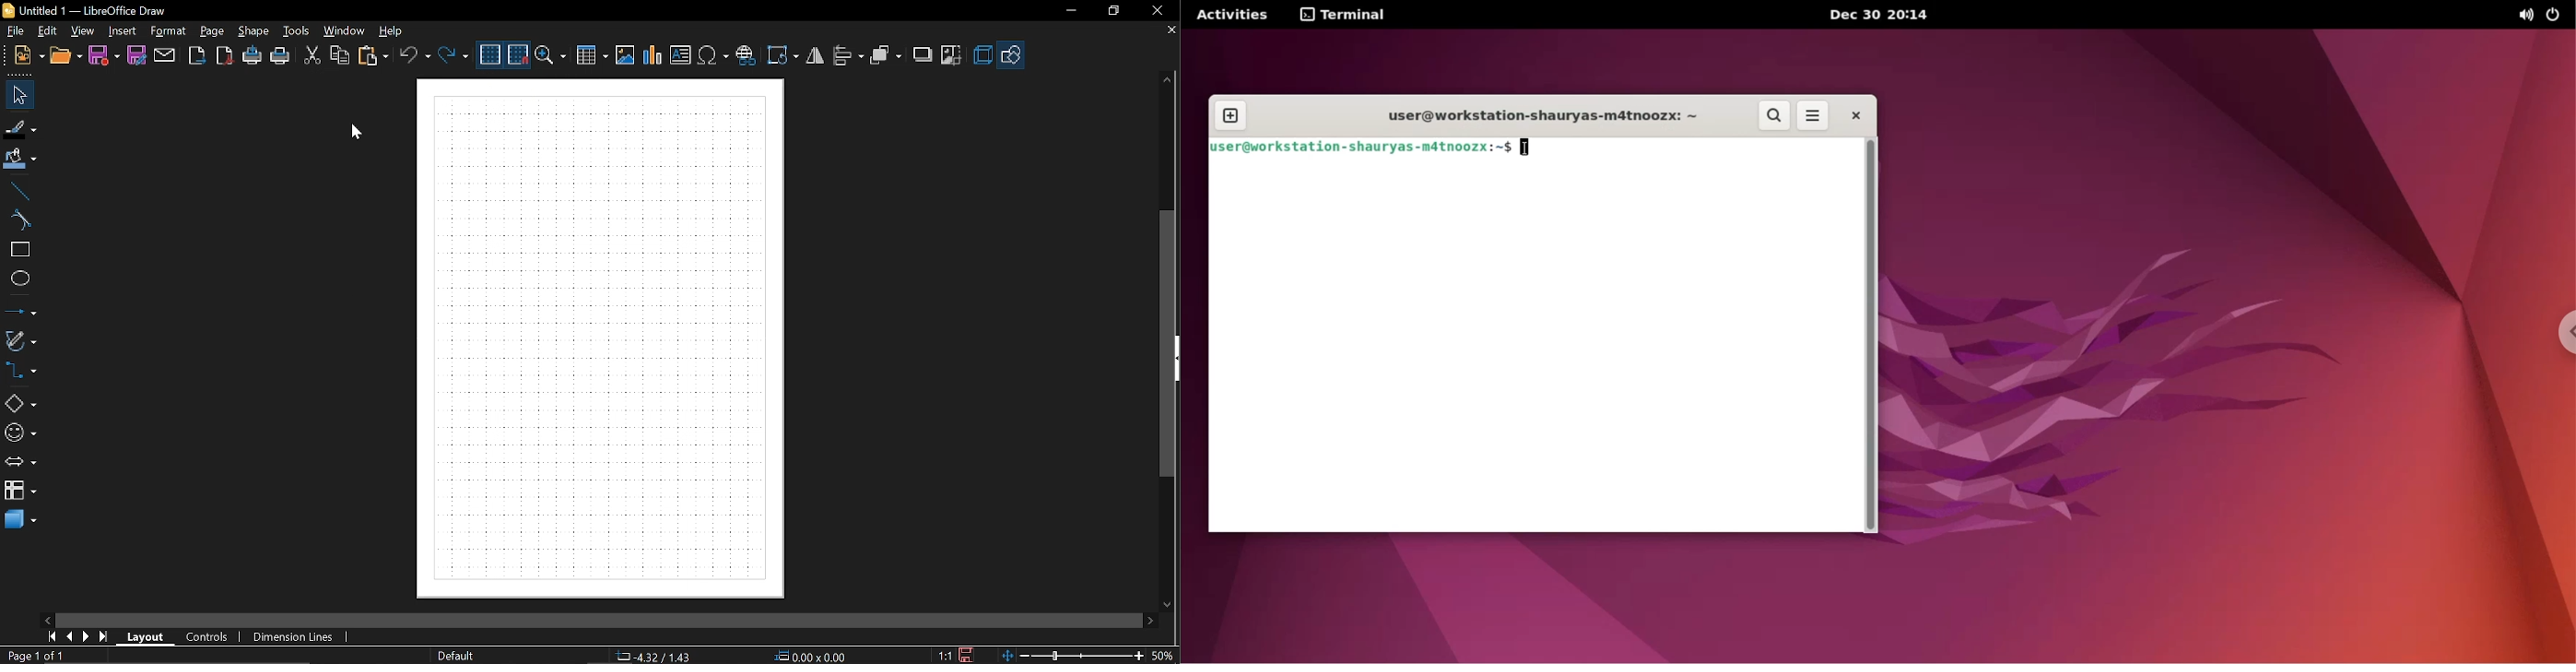 The height and width of the screenshot is (672, 2576). Describe the element at coordinates (459, 657) in the screenshot. I see `page style` at that location.